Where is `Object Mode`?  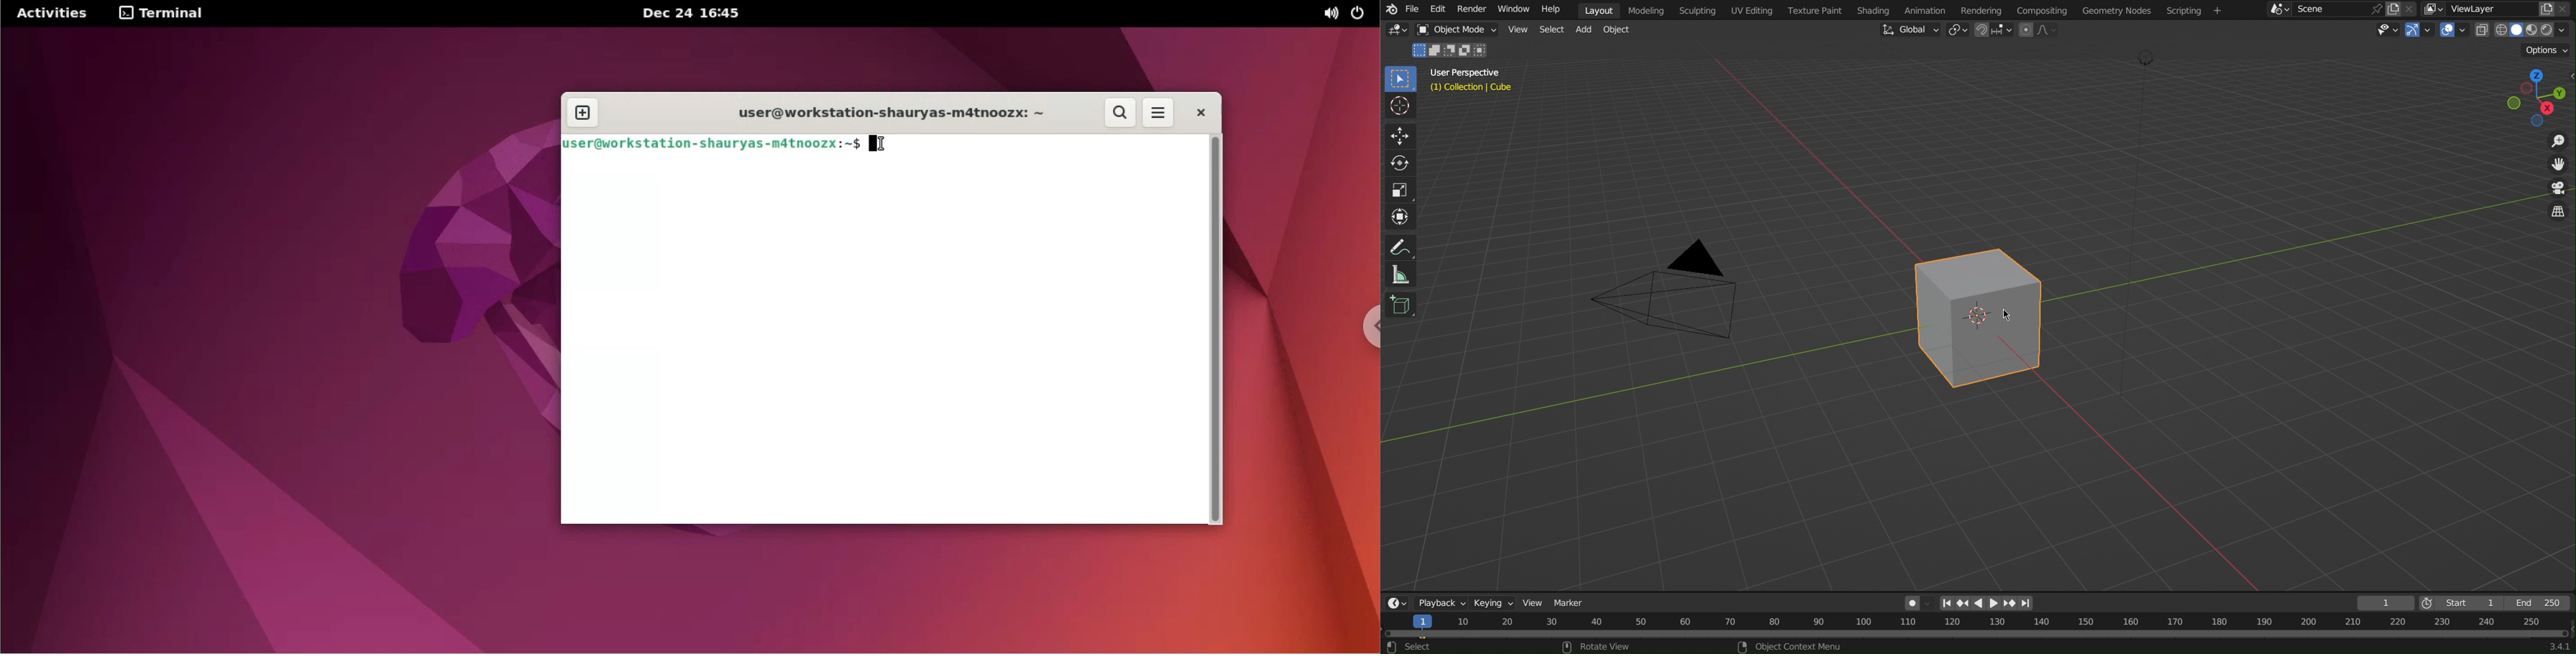 Object Mode is located at coordinates (1456, 30).